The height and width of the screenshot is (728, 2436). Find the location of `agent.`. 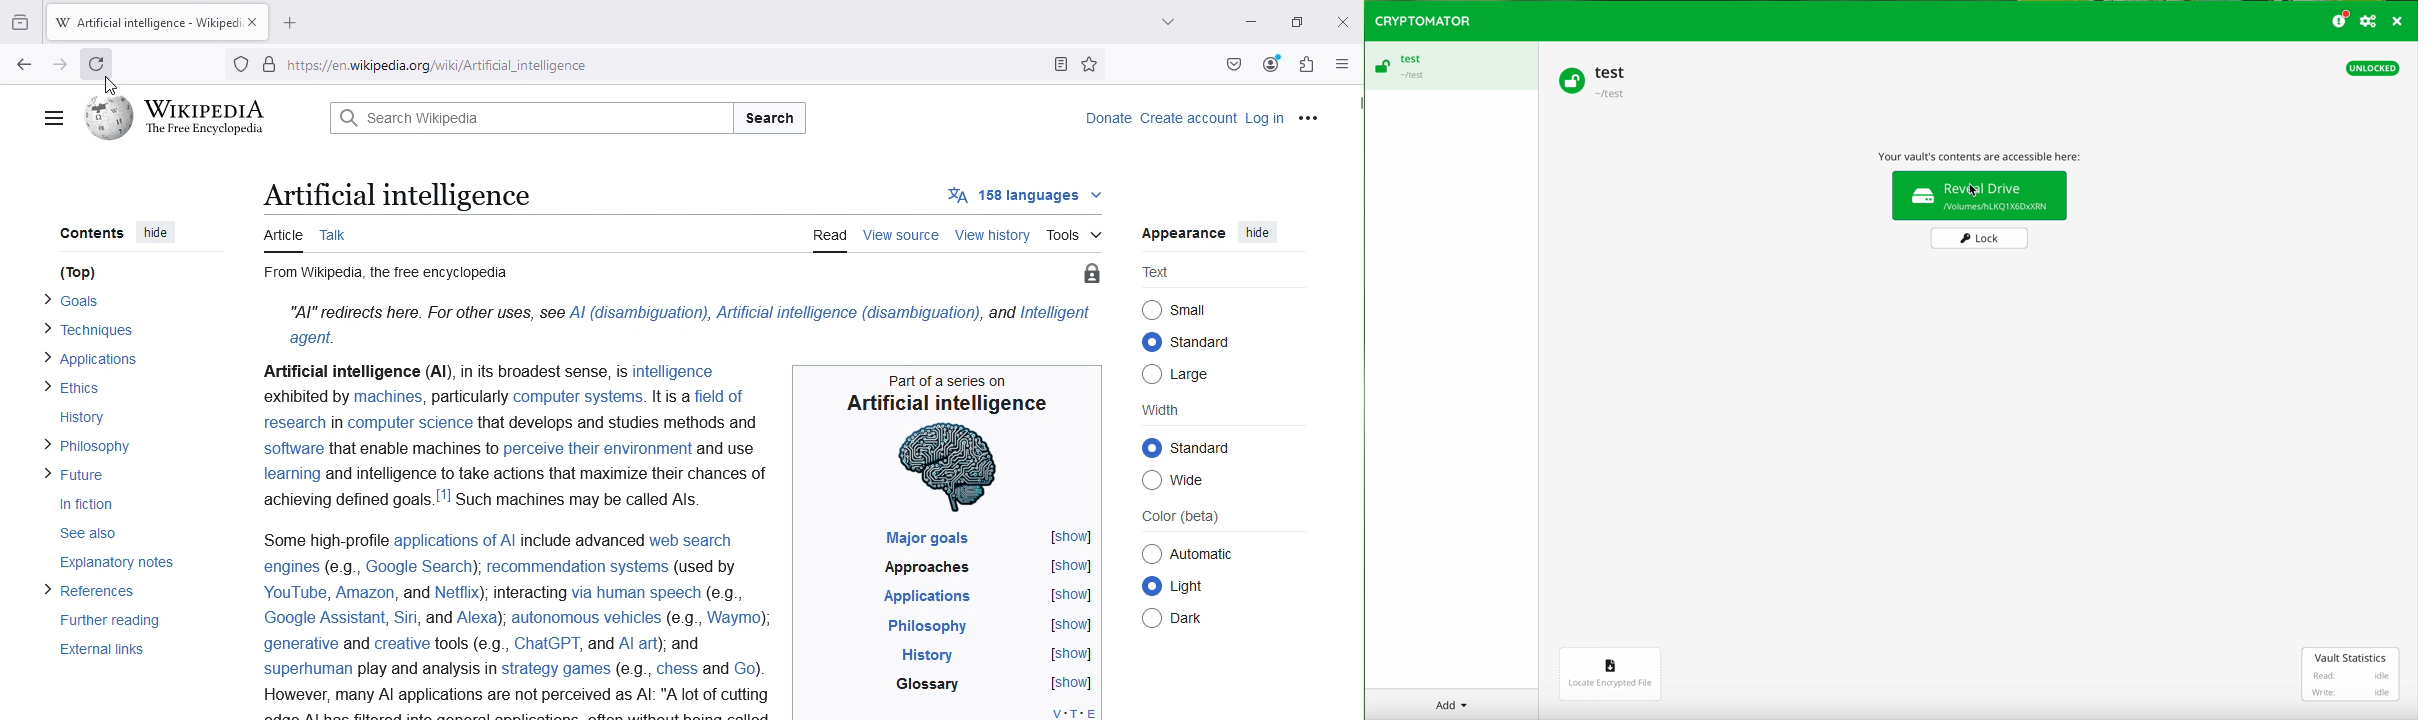

agent. is located at coordinates (320, 337).